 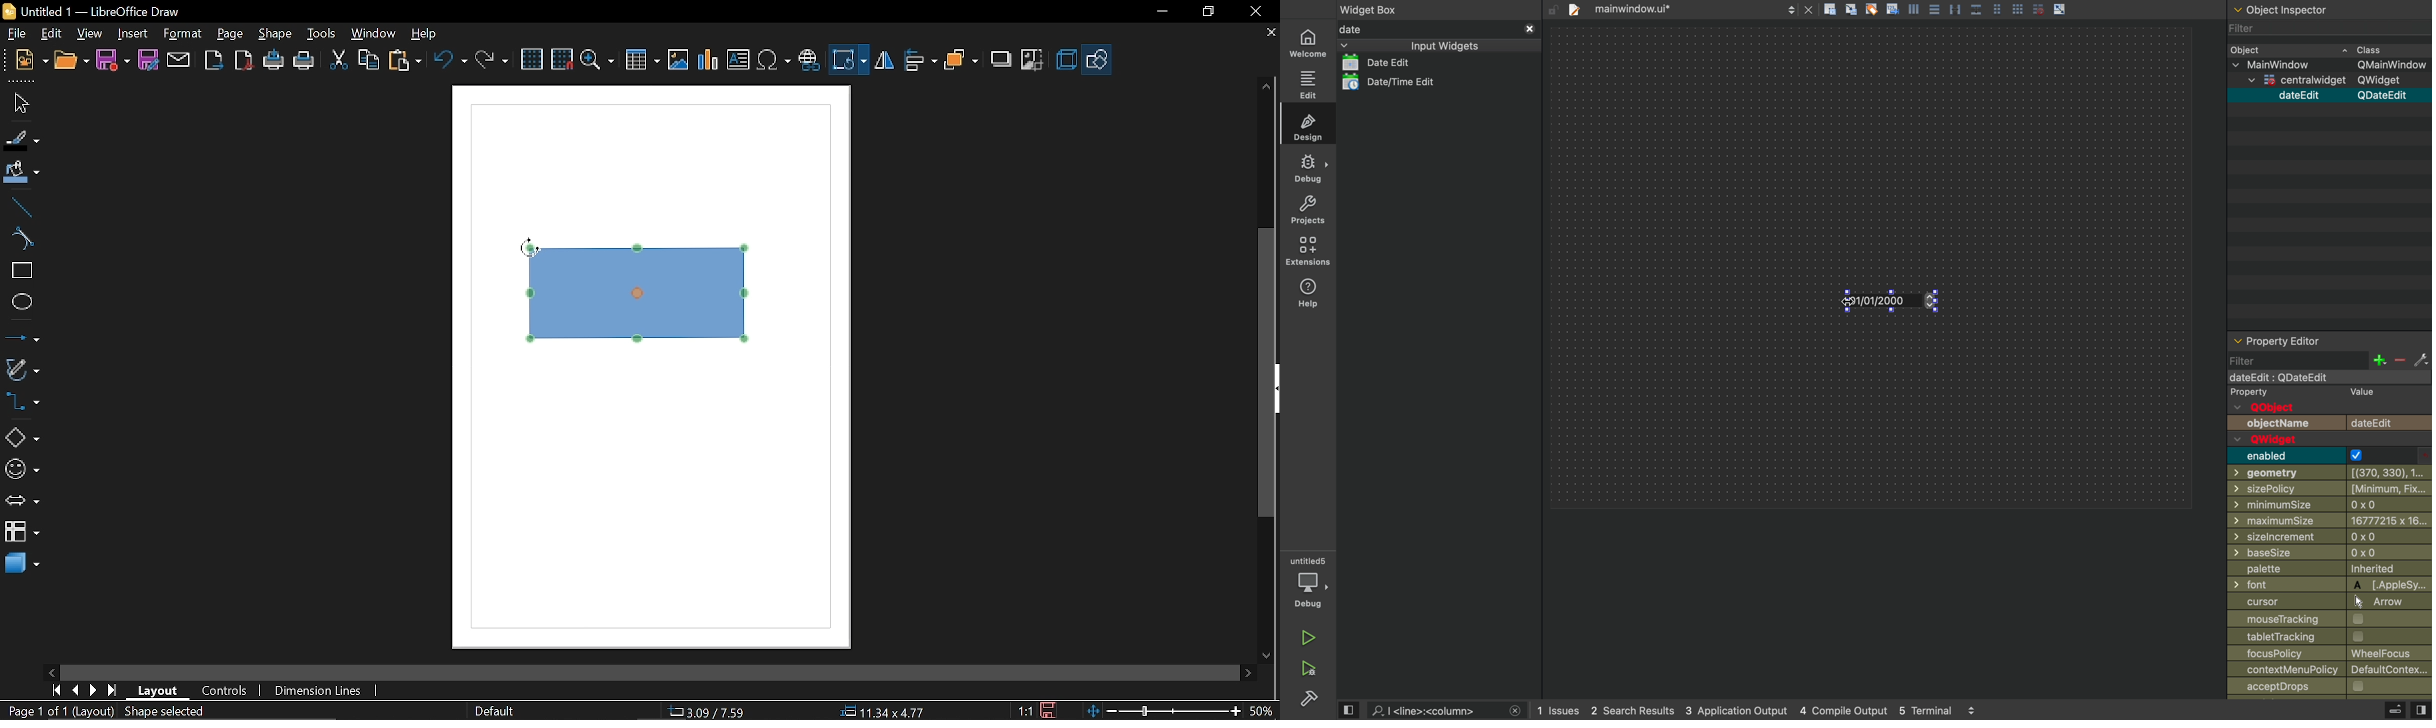 What do you see at coordinates (19, 239) in the screenshot?
I see `Curve` at bounding box center [19, 239].